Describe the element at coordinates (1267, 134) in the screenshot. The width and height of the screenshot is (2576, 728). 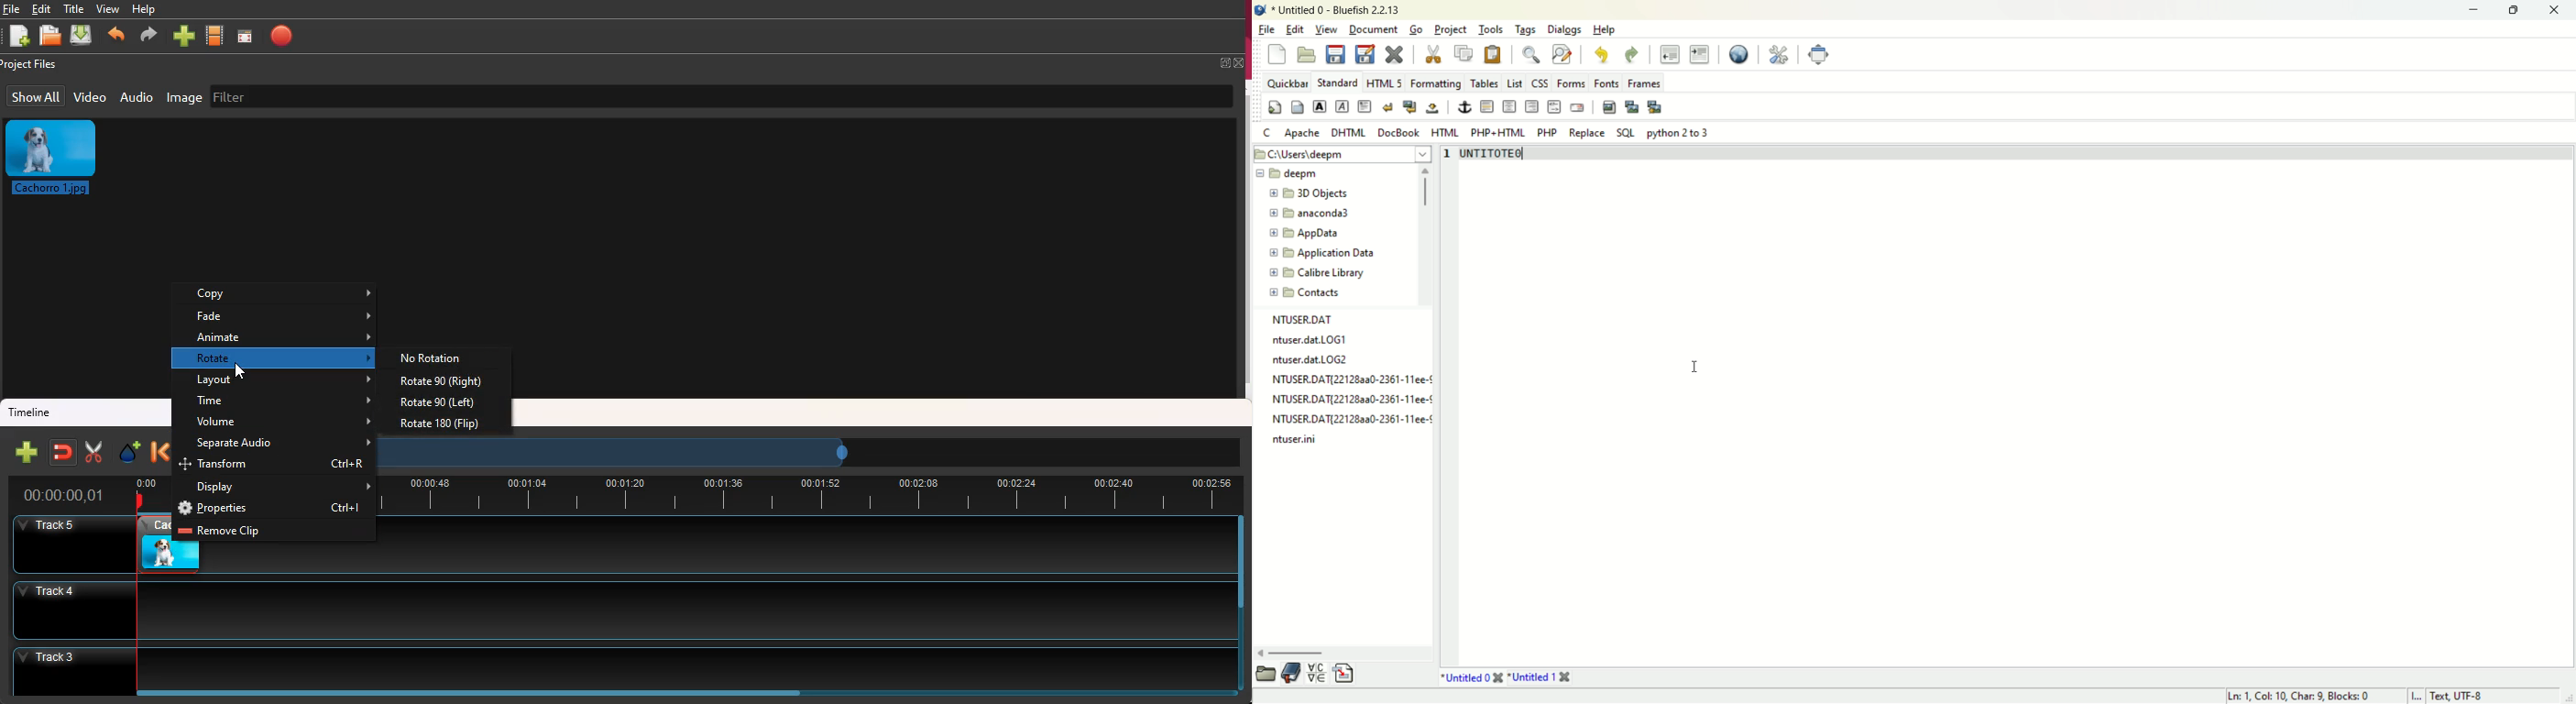
I see `C` at that location.